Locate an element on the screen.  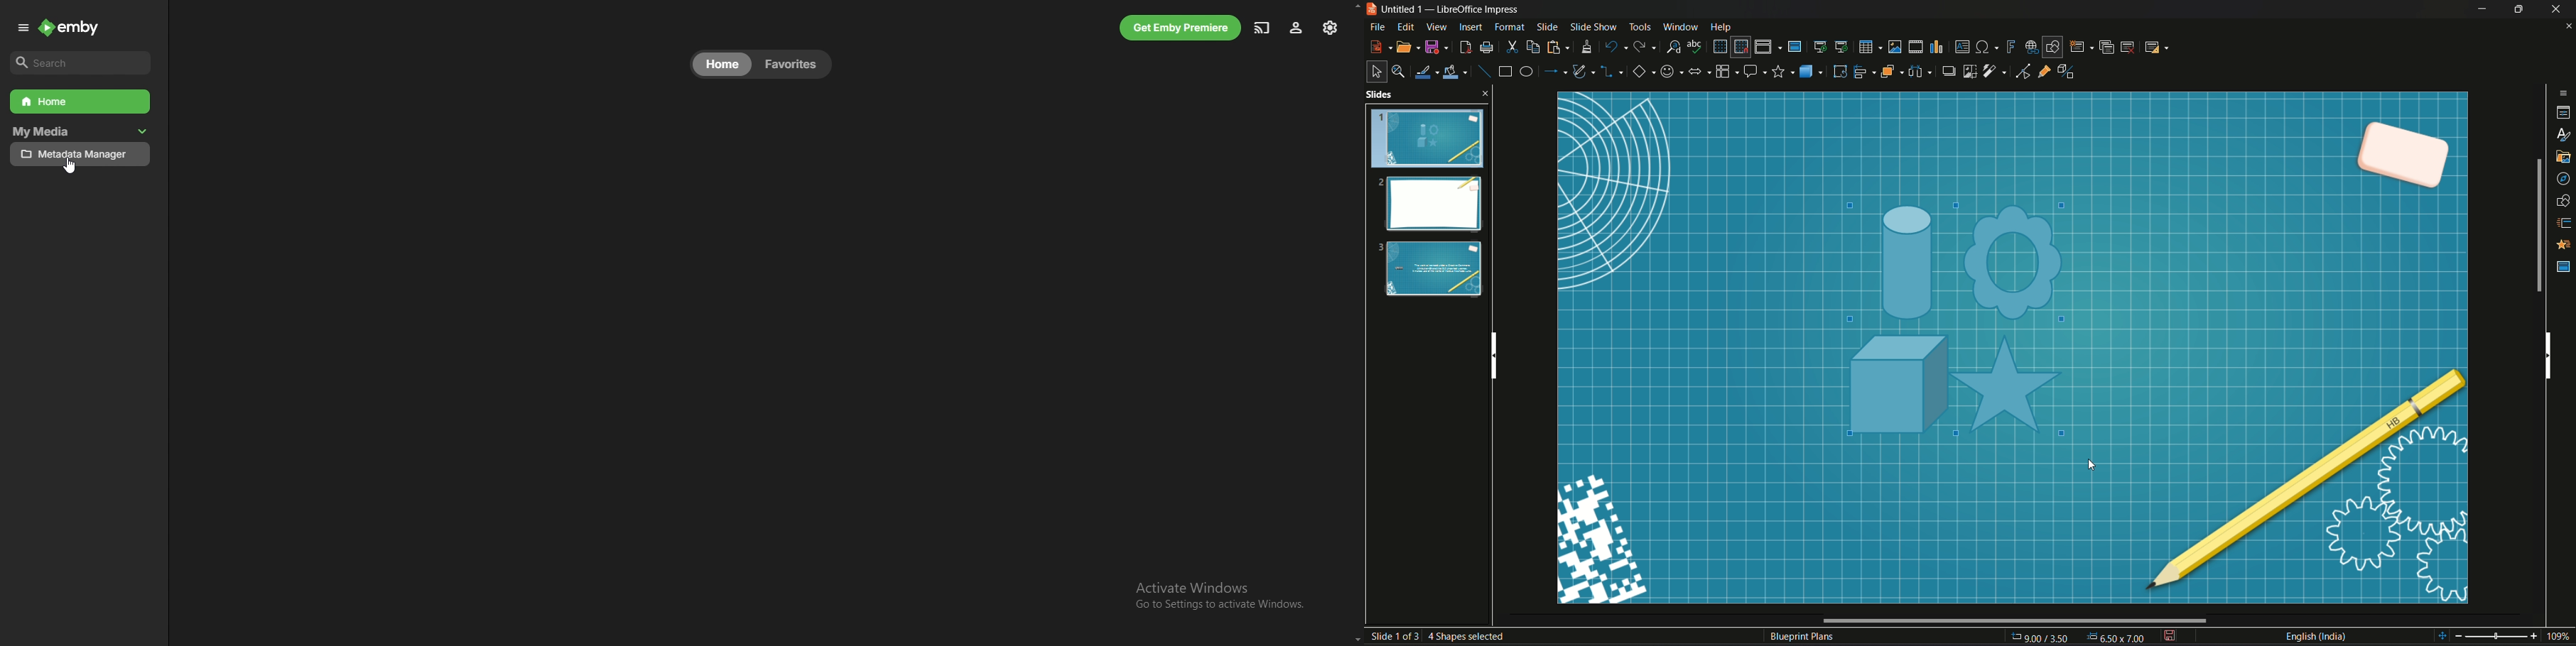
insert audio video is located at coordinates (1915, 47).